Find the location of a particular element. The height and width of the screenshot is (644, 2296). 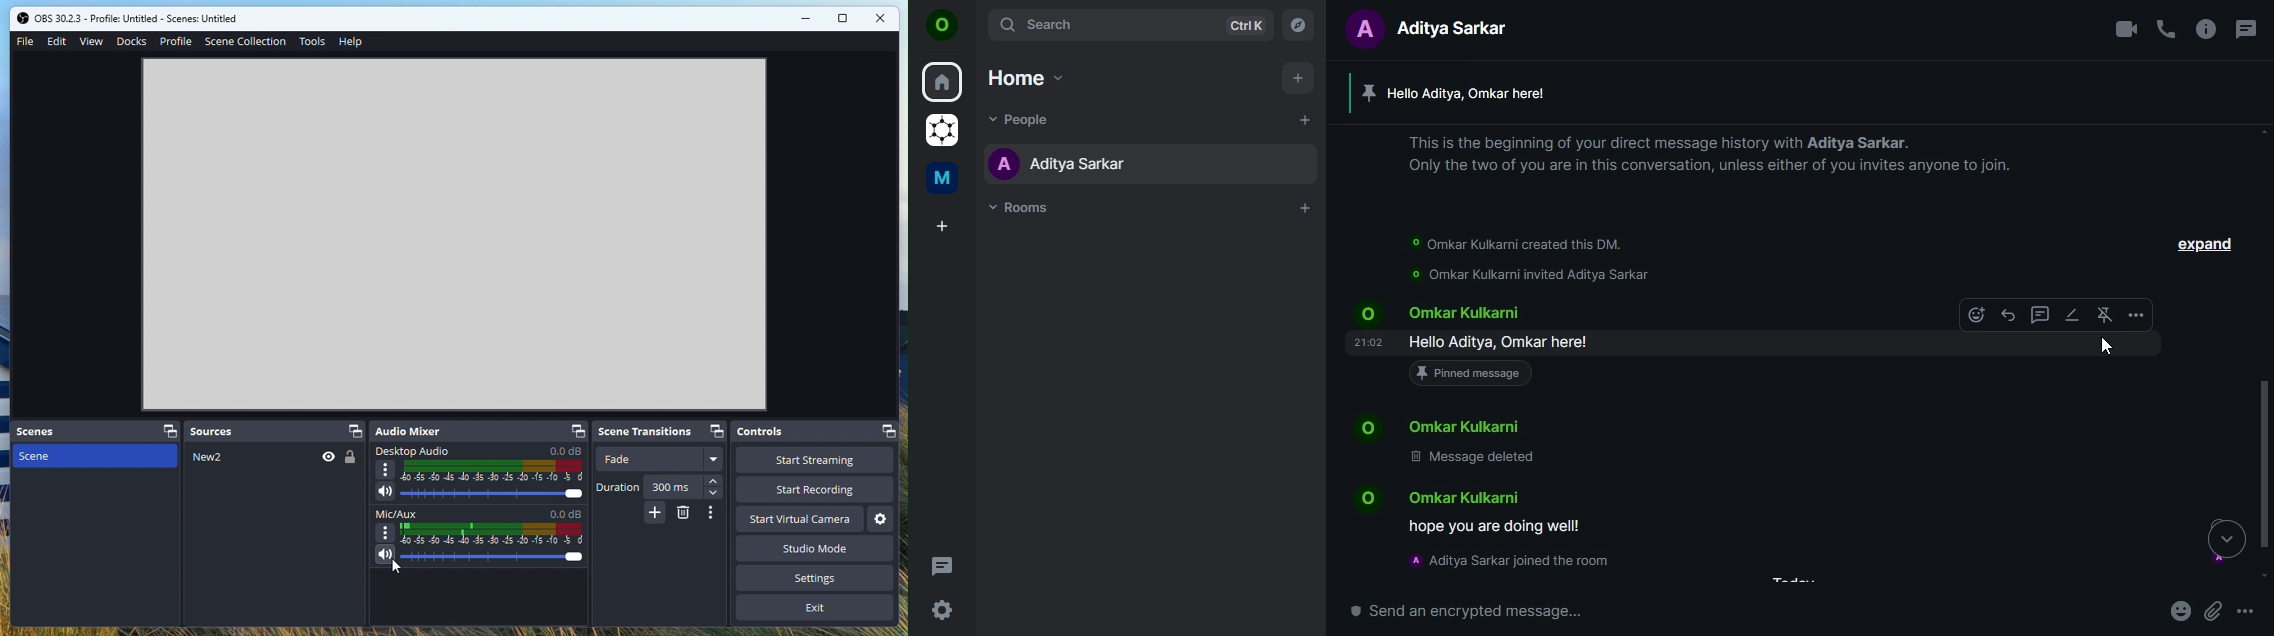

Delete is located at coordinates (684, 513).